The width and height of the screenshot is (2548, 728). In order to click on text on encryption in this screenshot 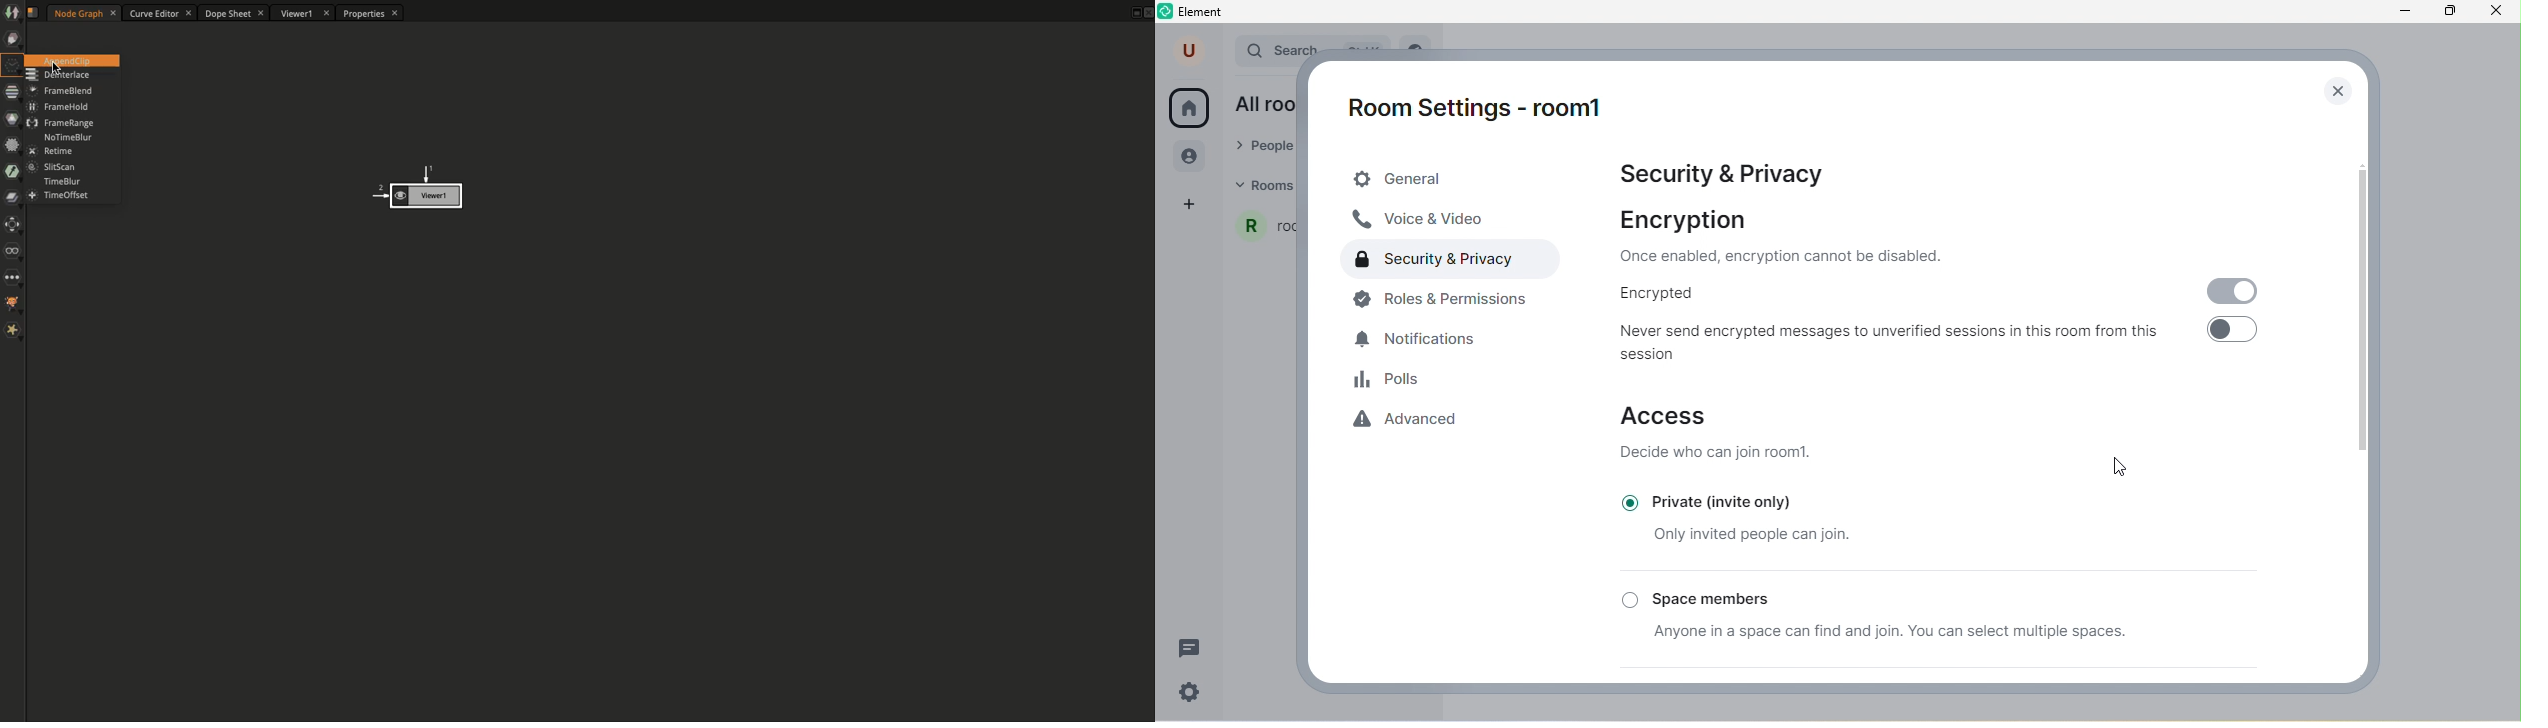, I will do `click(1792, 259)`.